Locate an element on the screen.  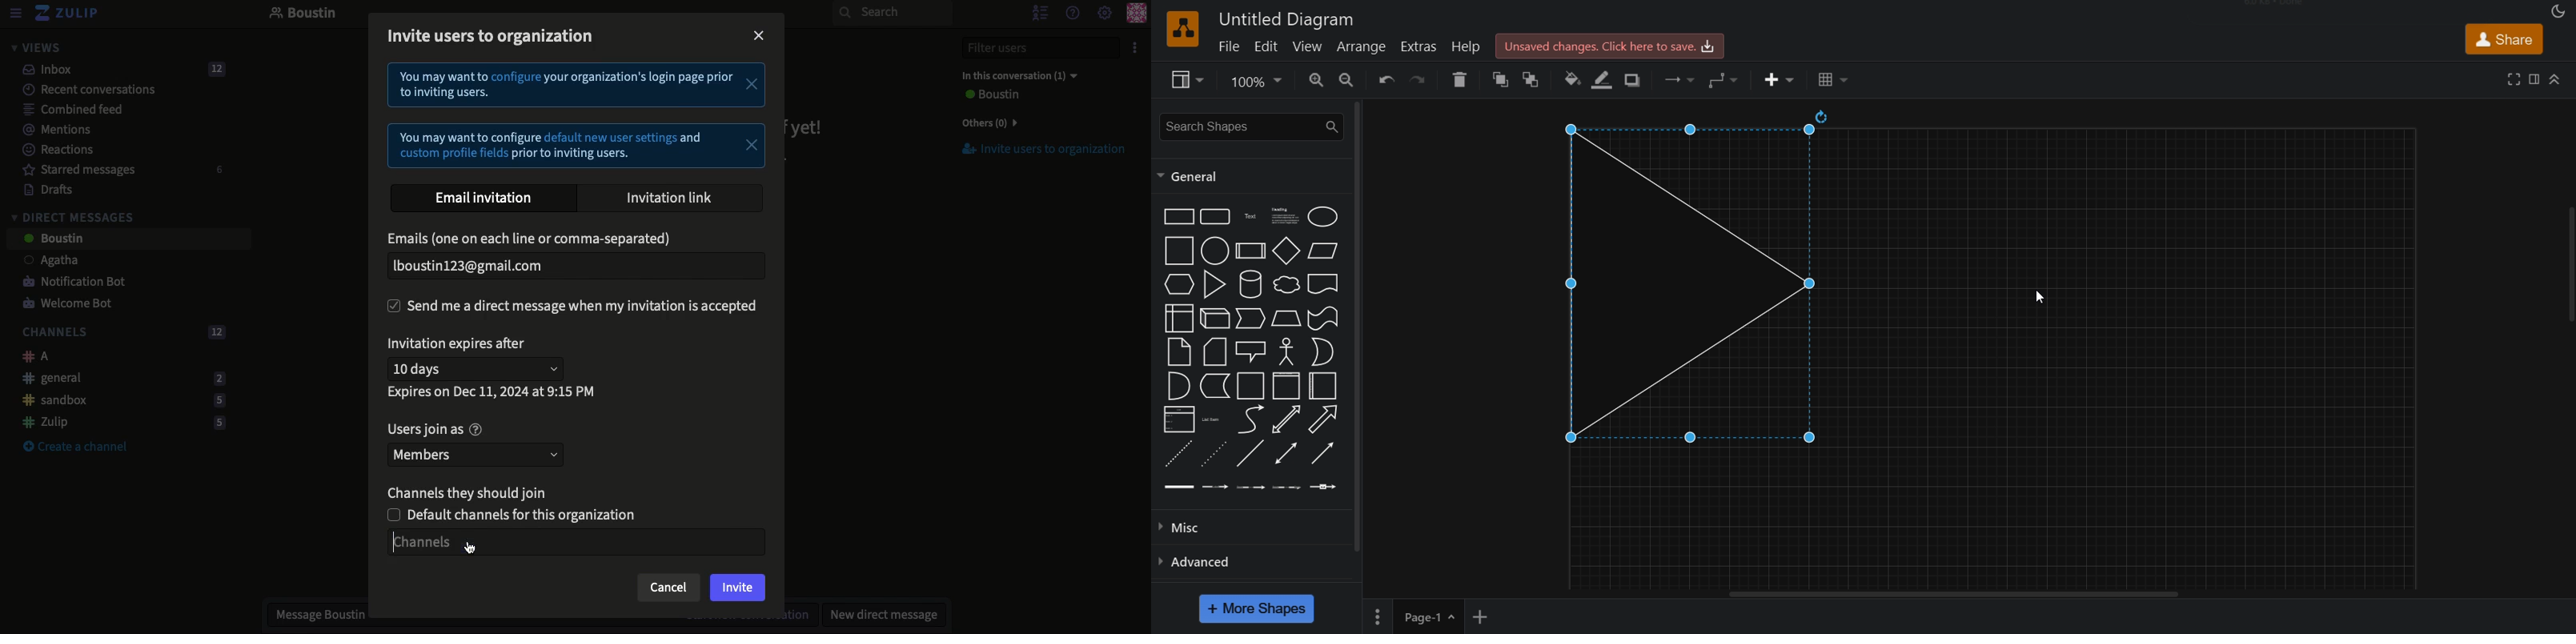
bidirectional connector is located at coordinates (1286, 454).